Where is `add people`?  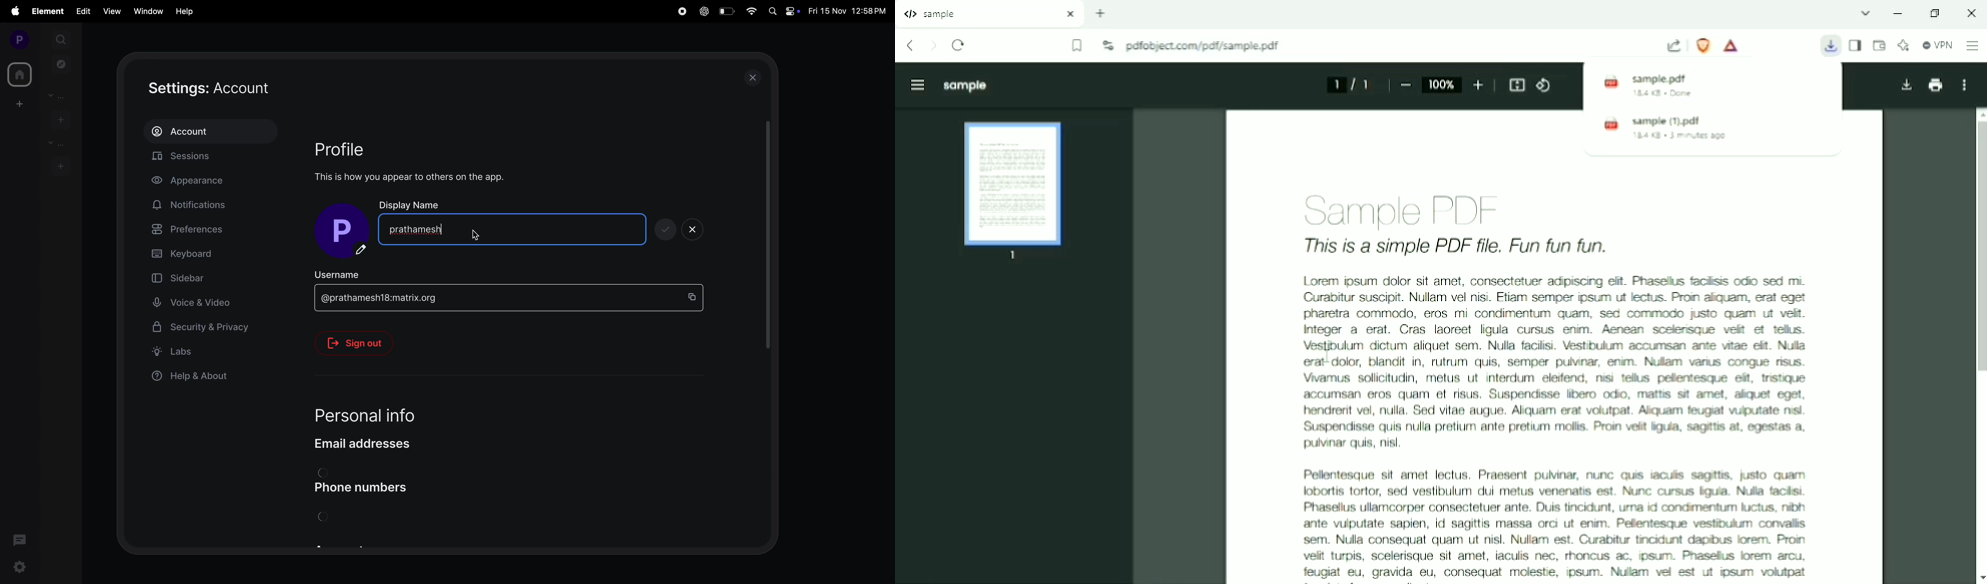 add people is located at coordinates (59, 119).